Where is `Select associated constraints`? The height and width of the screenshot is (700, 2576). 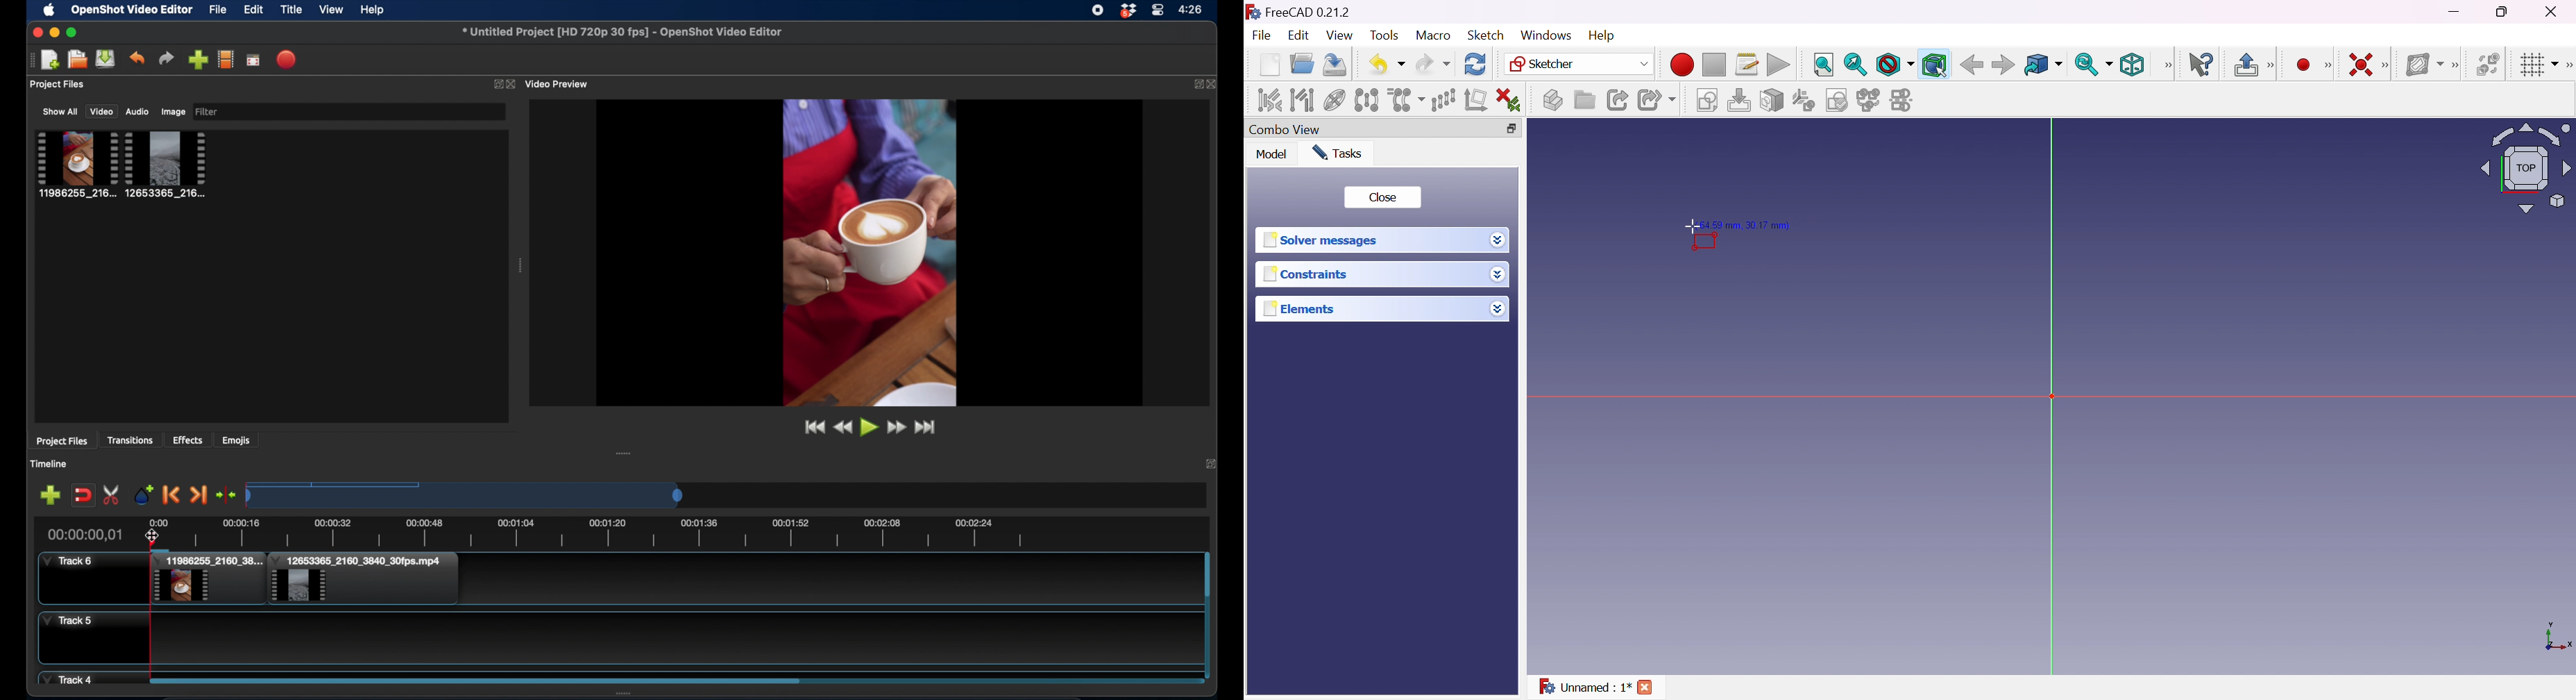 Select associated constraints is located at coordinates (1269, 99).